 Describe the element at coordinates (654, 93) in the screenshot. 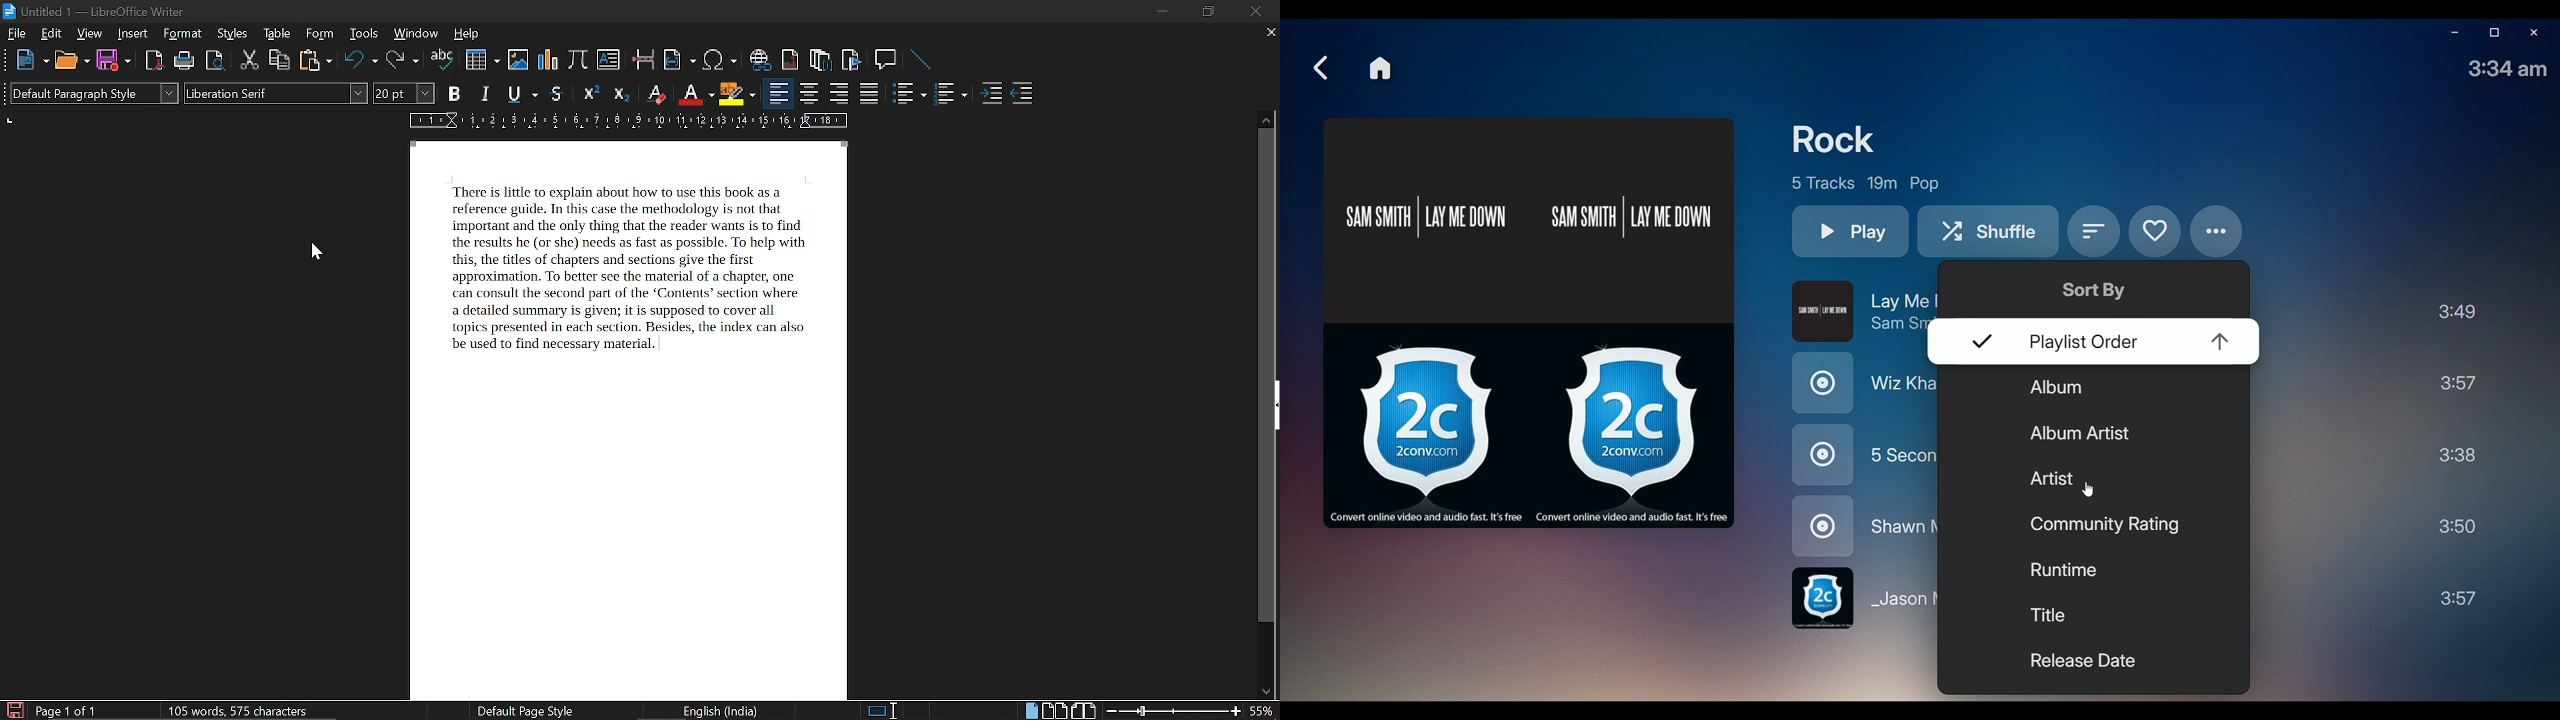

I see `eraser` at that location.